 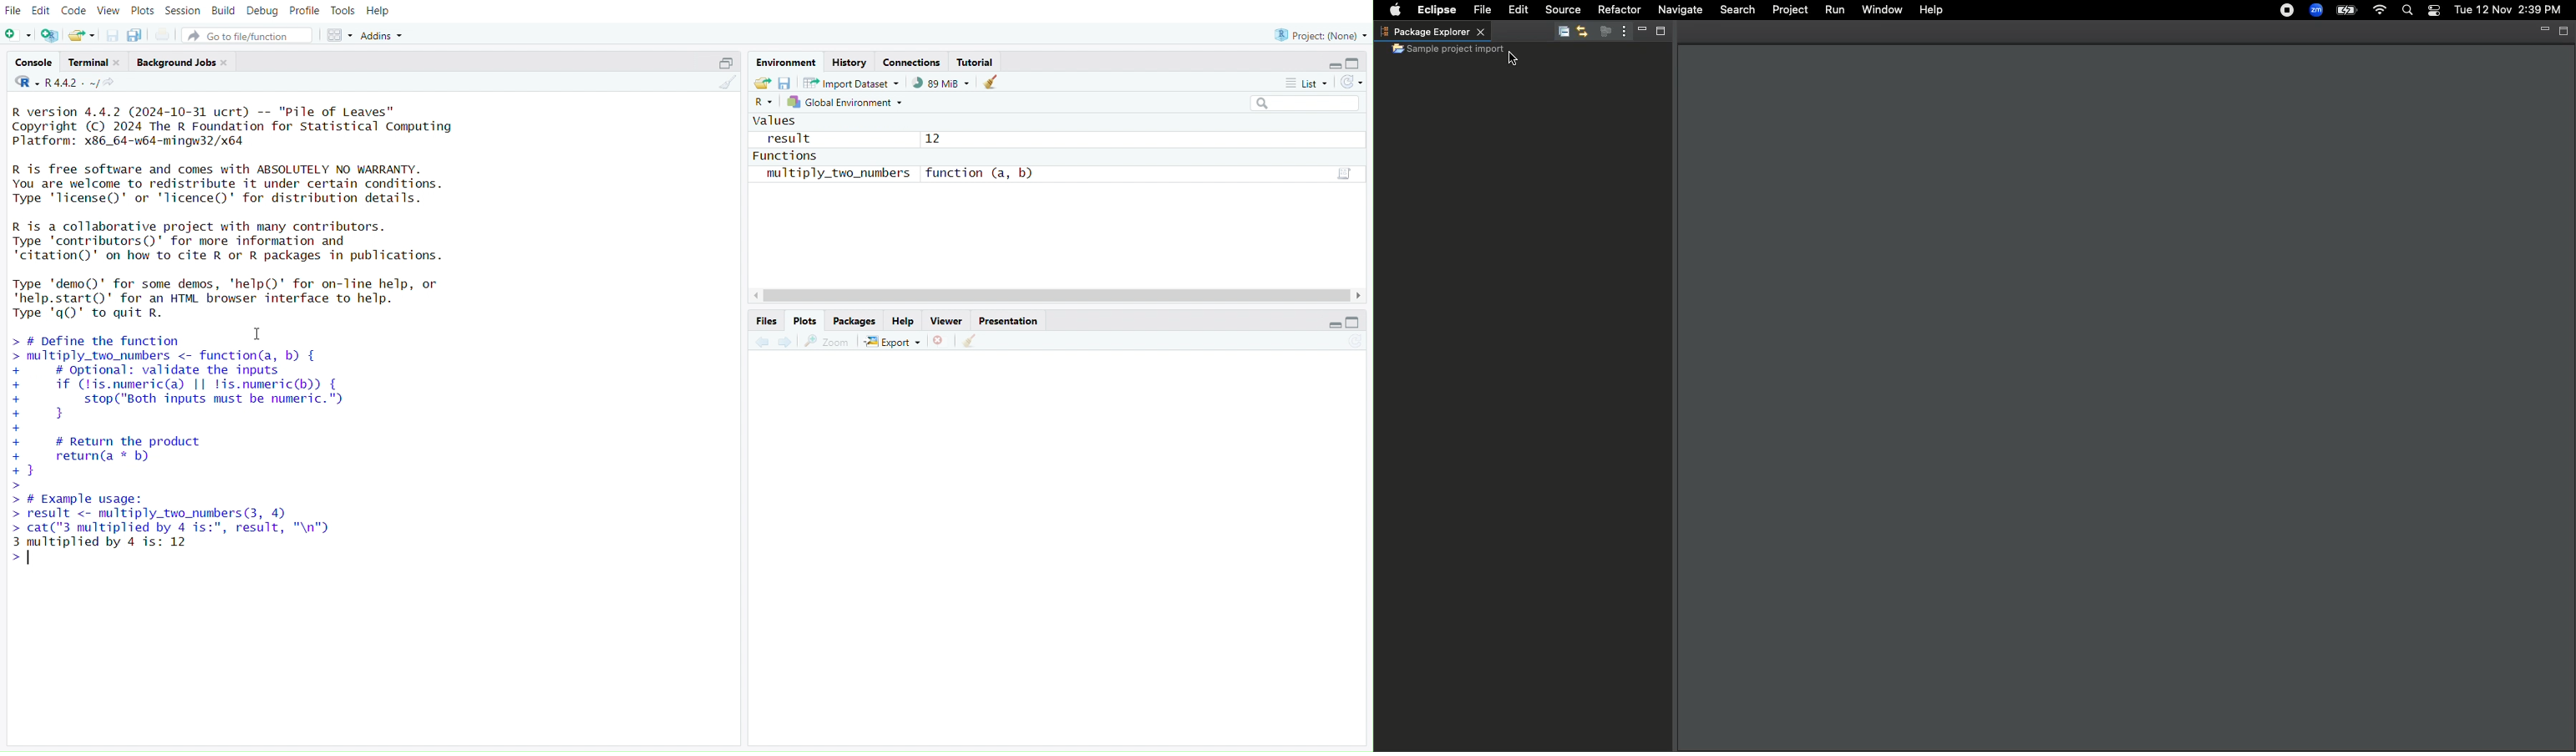 I want to click on Help, so click(x=383, y=11).